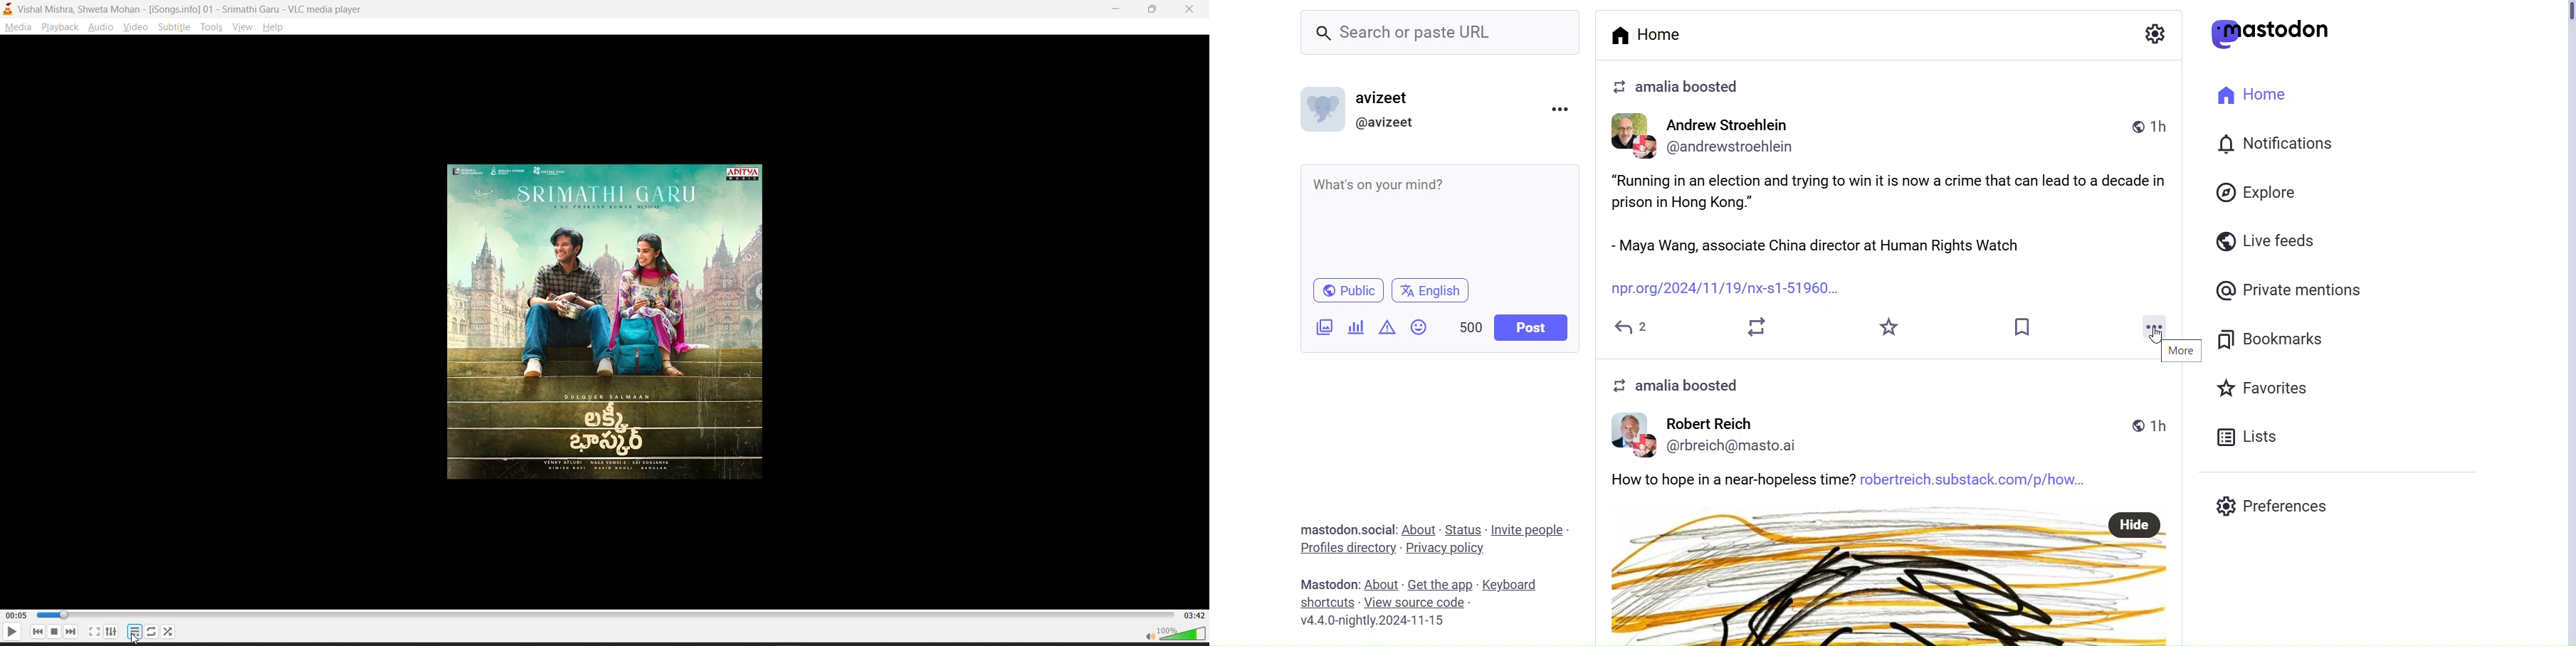  I want to click on Keyboard, so click(1508, 583).